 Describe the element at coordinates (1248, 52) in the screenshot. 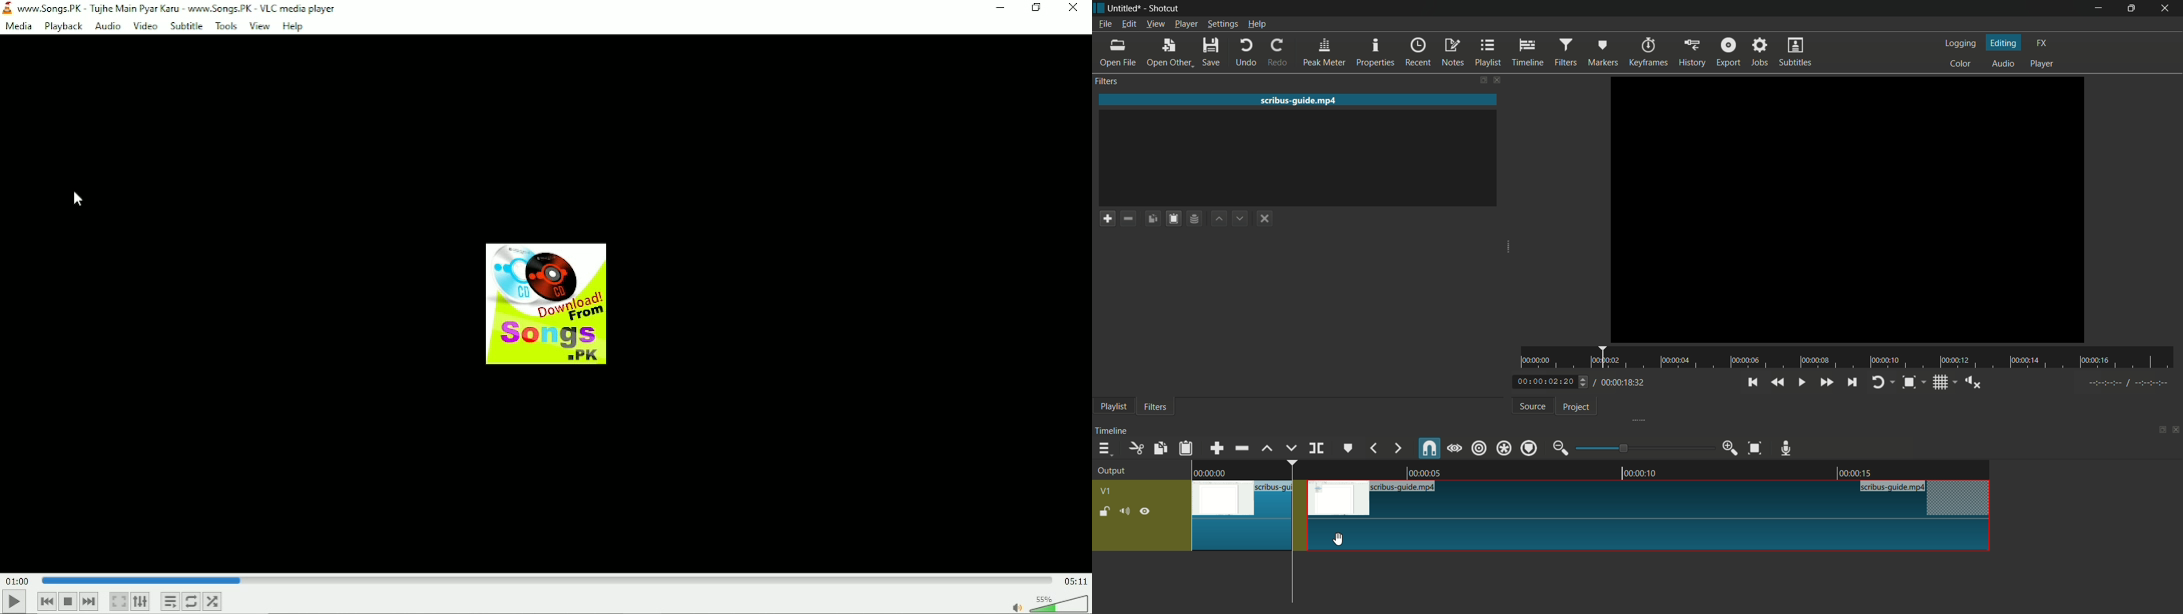

I see `undo` at that location.